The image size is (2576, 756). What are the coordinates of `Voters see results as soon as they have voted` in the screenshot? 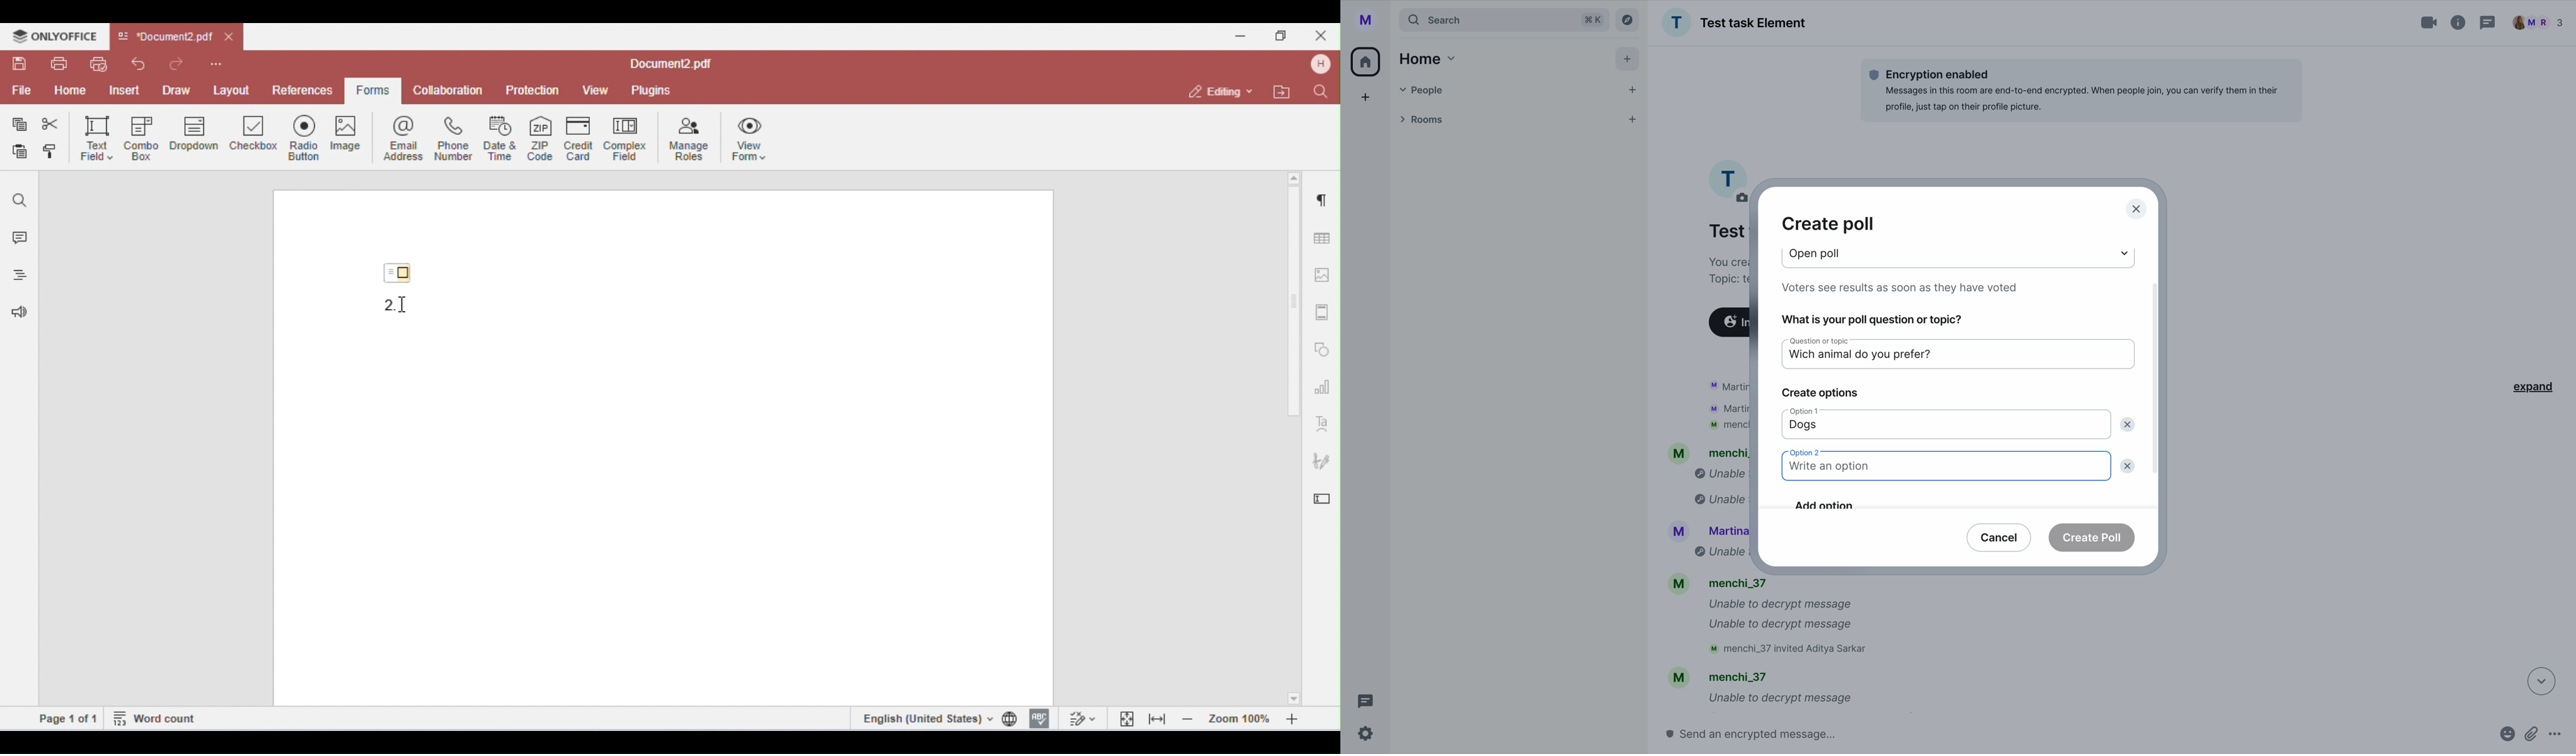 It's located at (1907, 288).